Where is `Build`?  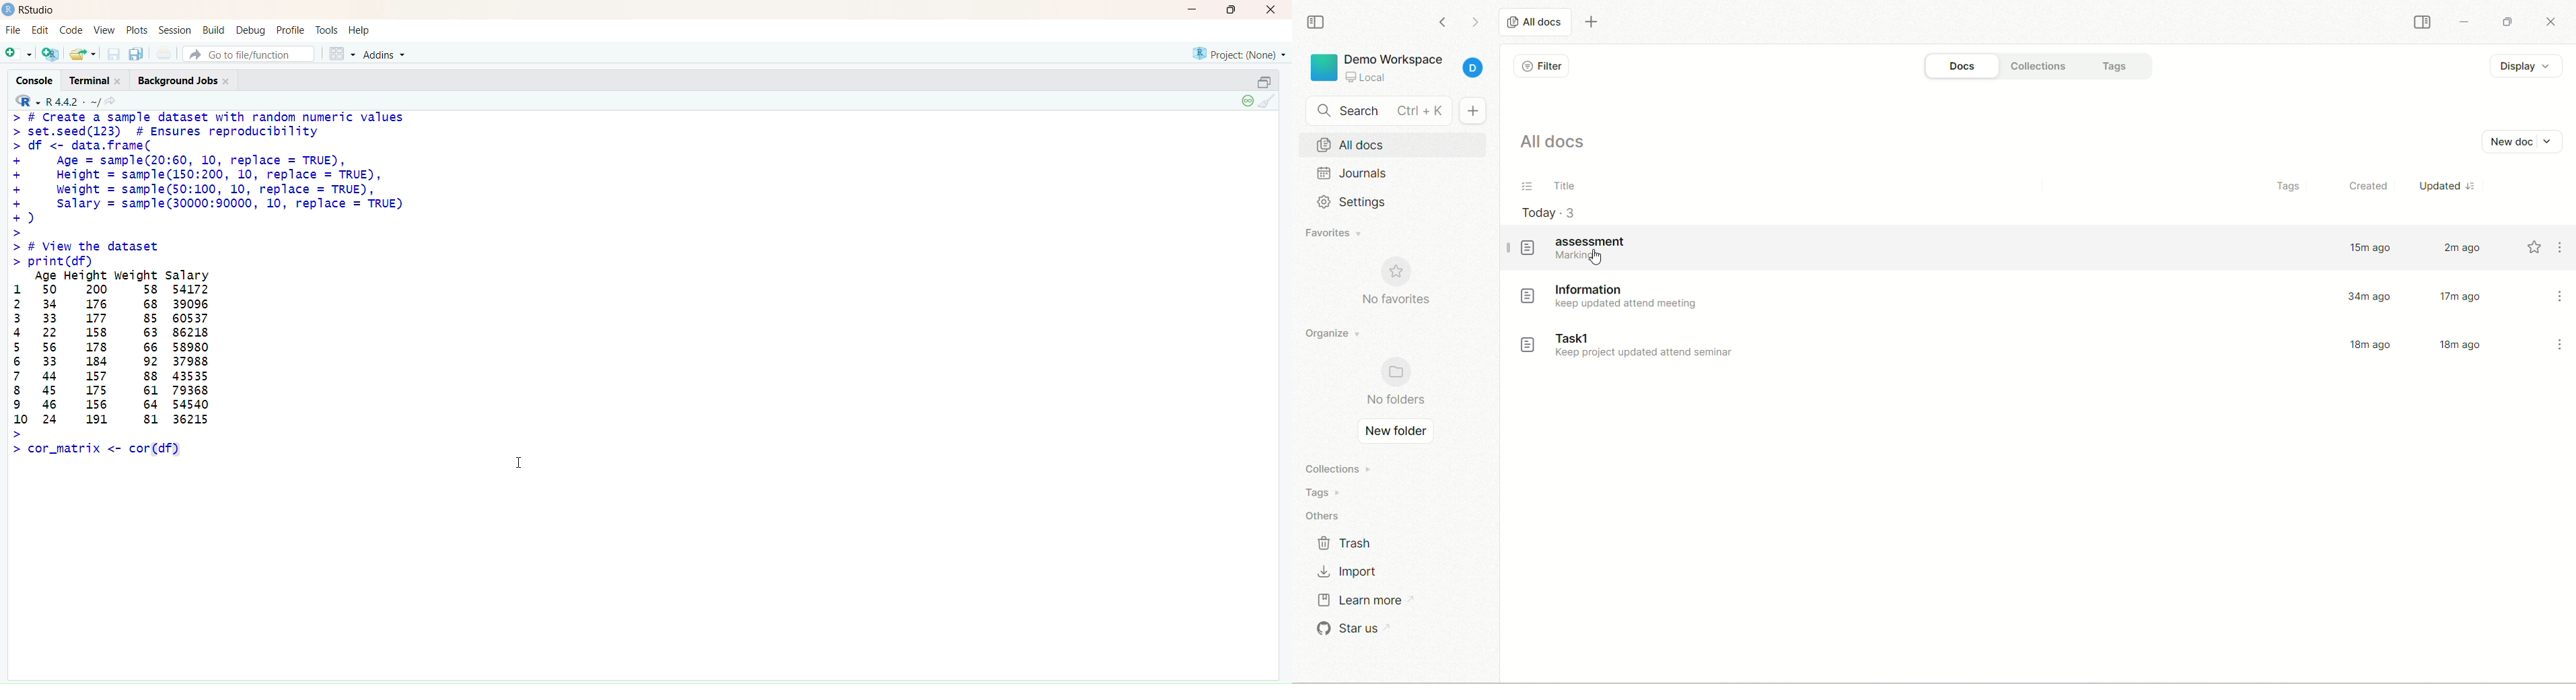 Build is located at coordinates (214, 29).